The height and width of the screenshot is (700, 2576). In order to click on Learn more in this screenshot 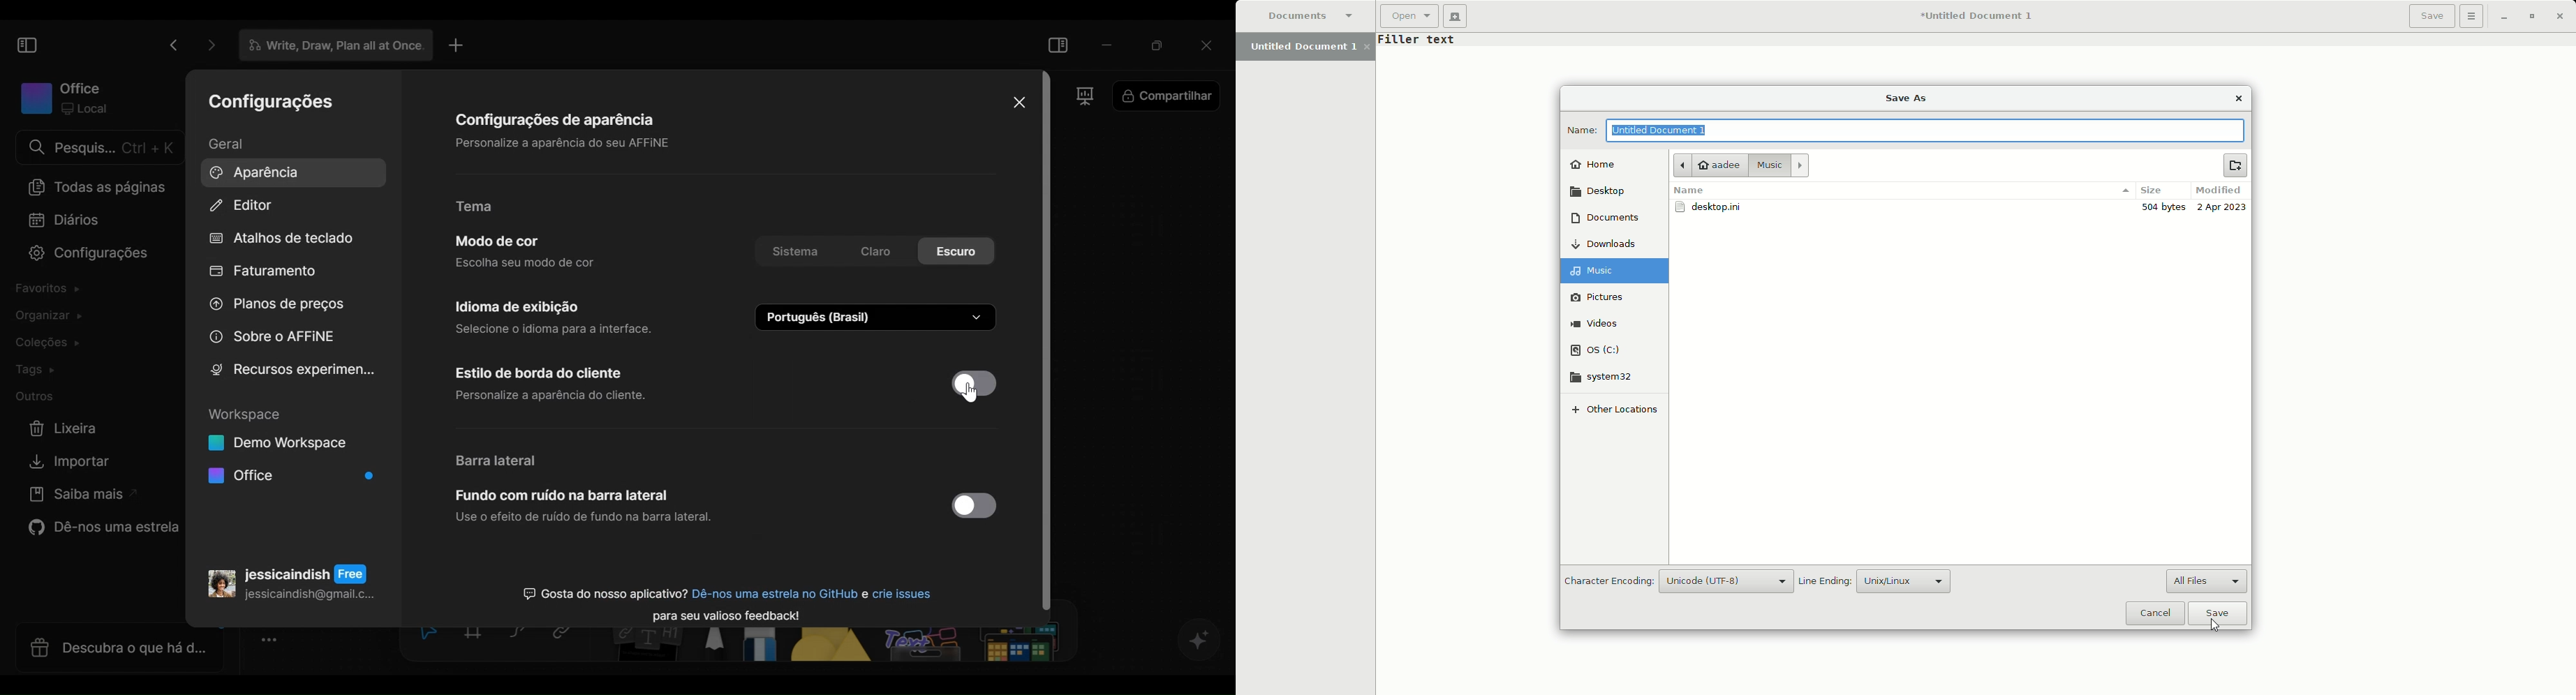, I will do `click(79, 496)`.